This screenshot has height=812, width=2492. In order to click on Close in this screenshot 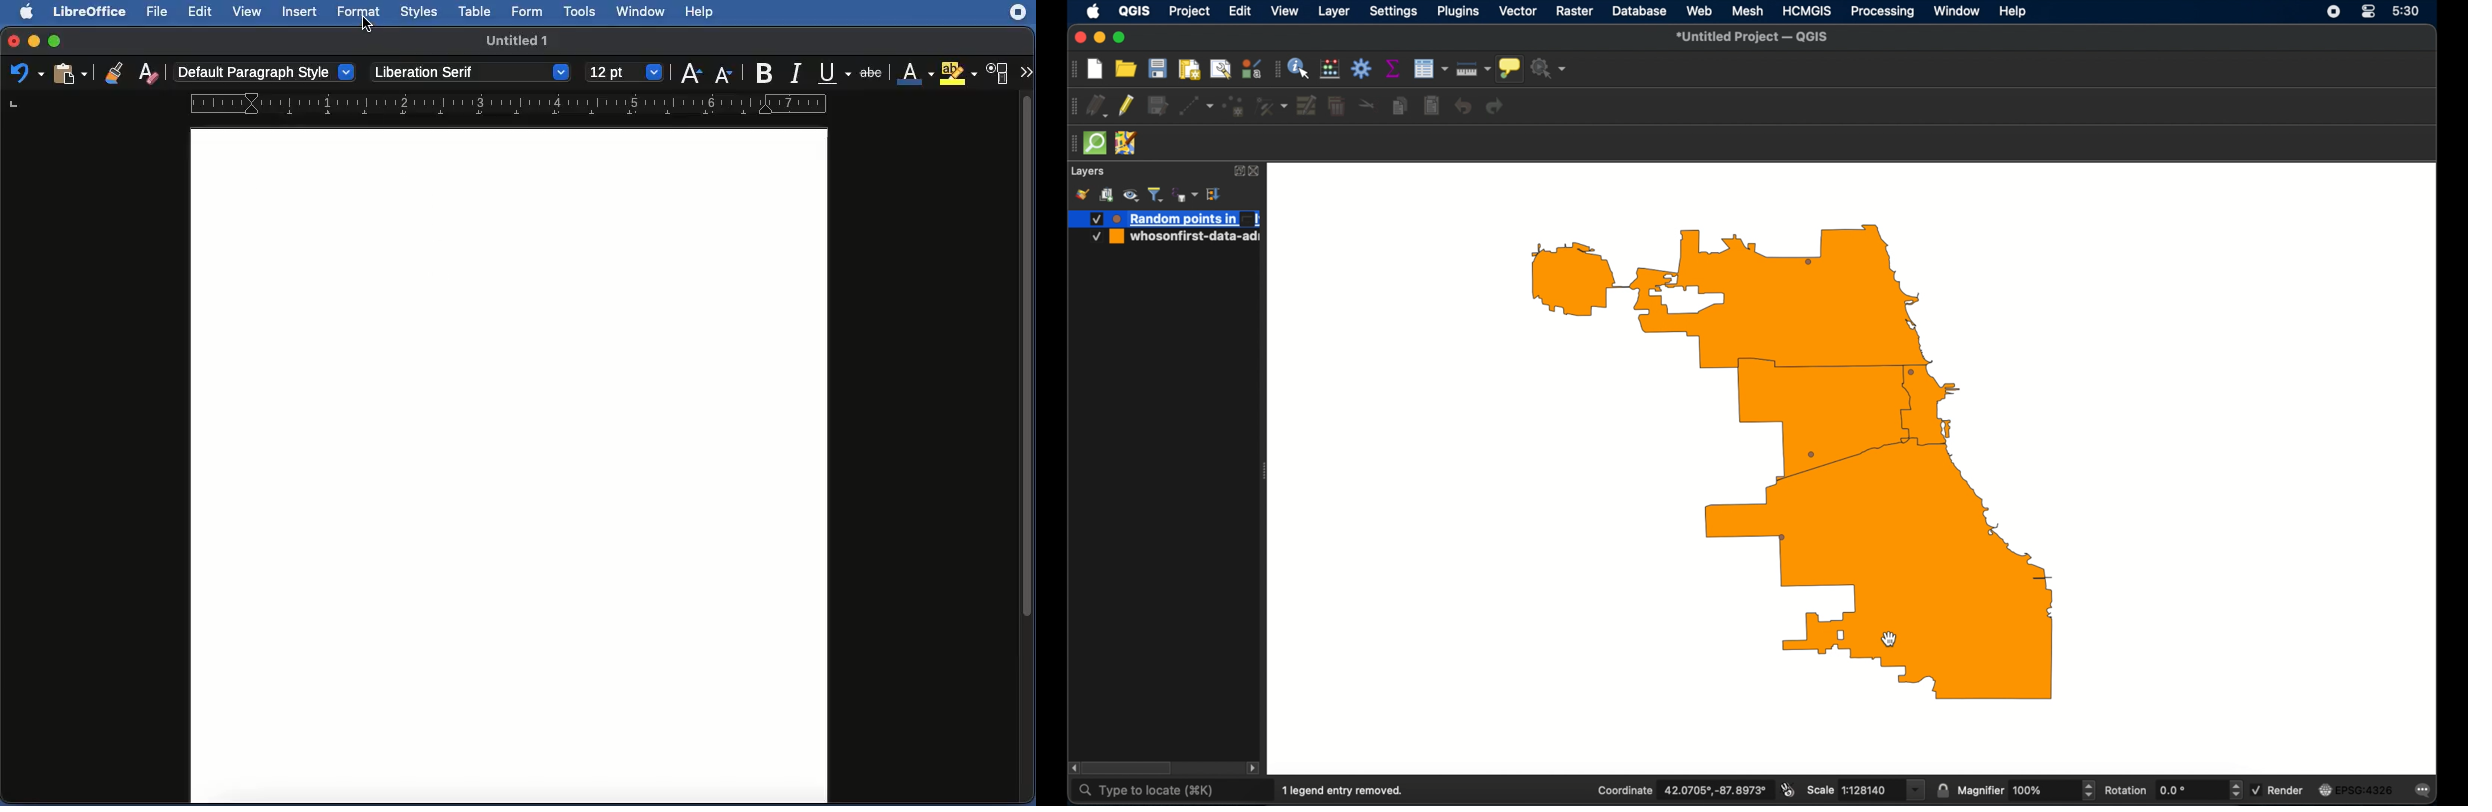, I will do `click(12, 39)`.